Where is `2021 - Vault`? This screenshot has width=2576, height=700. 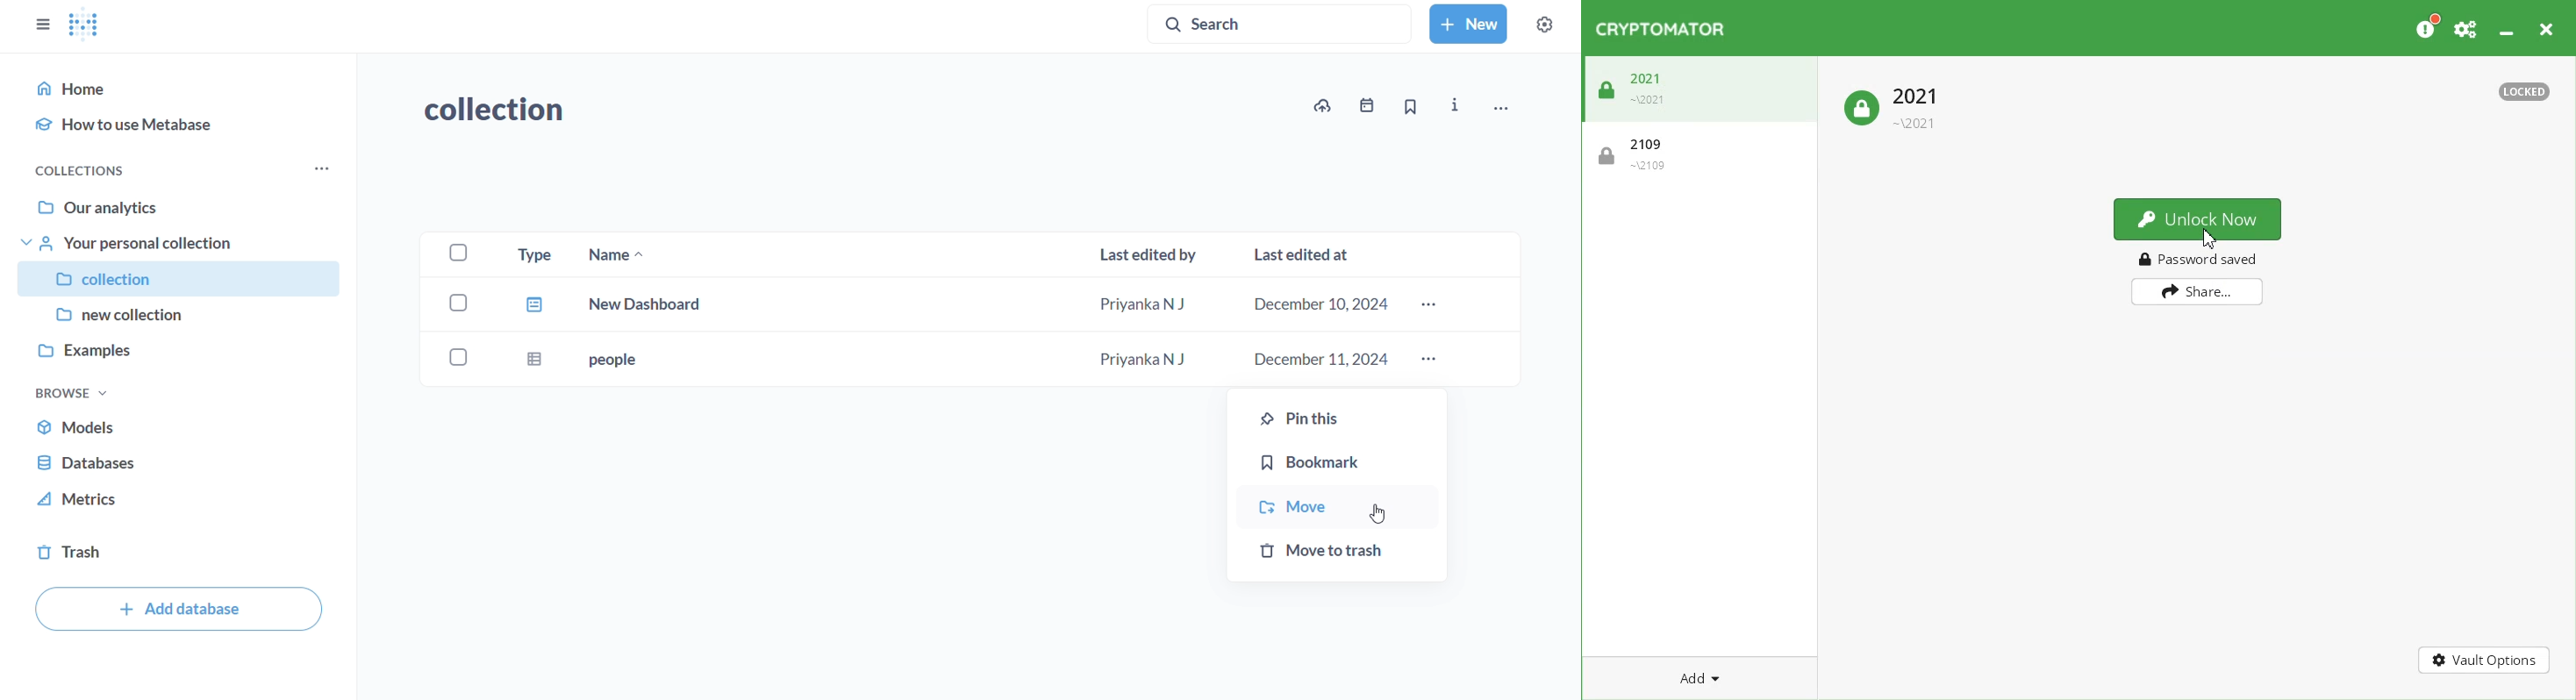 2021 - Vault is located at coordinates (1704, 89).